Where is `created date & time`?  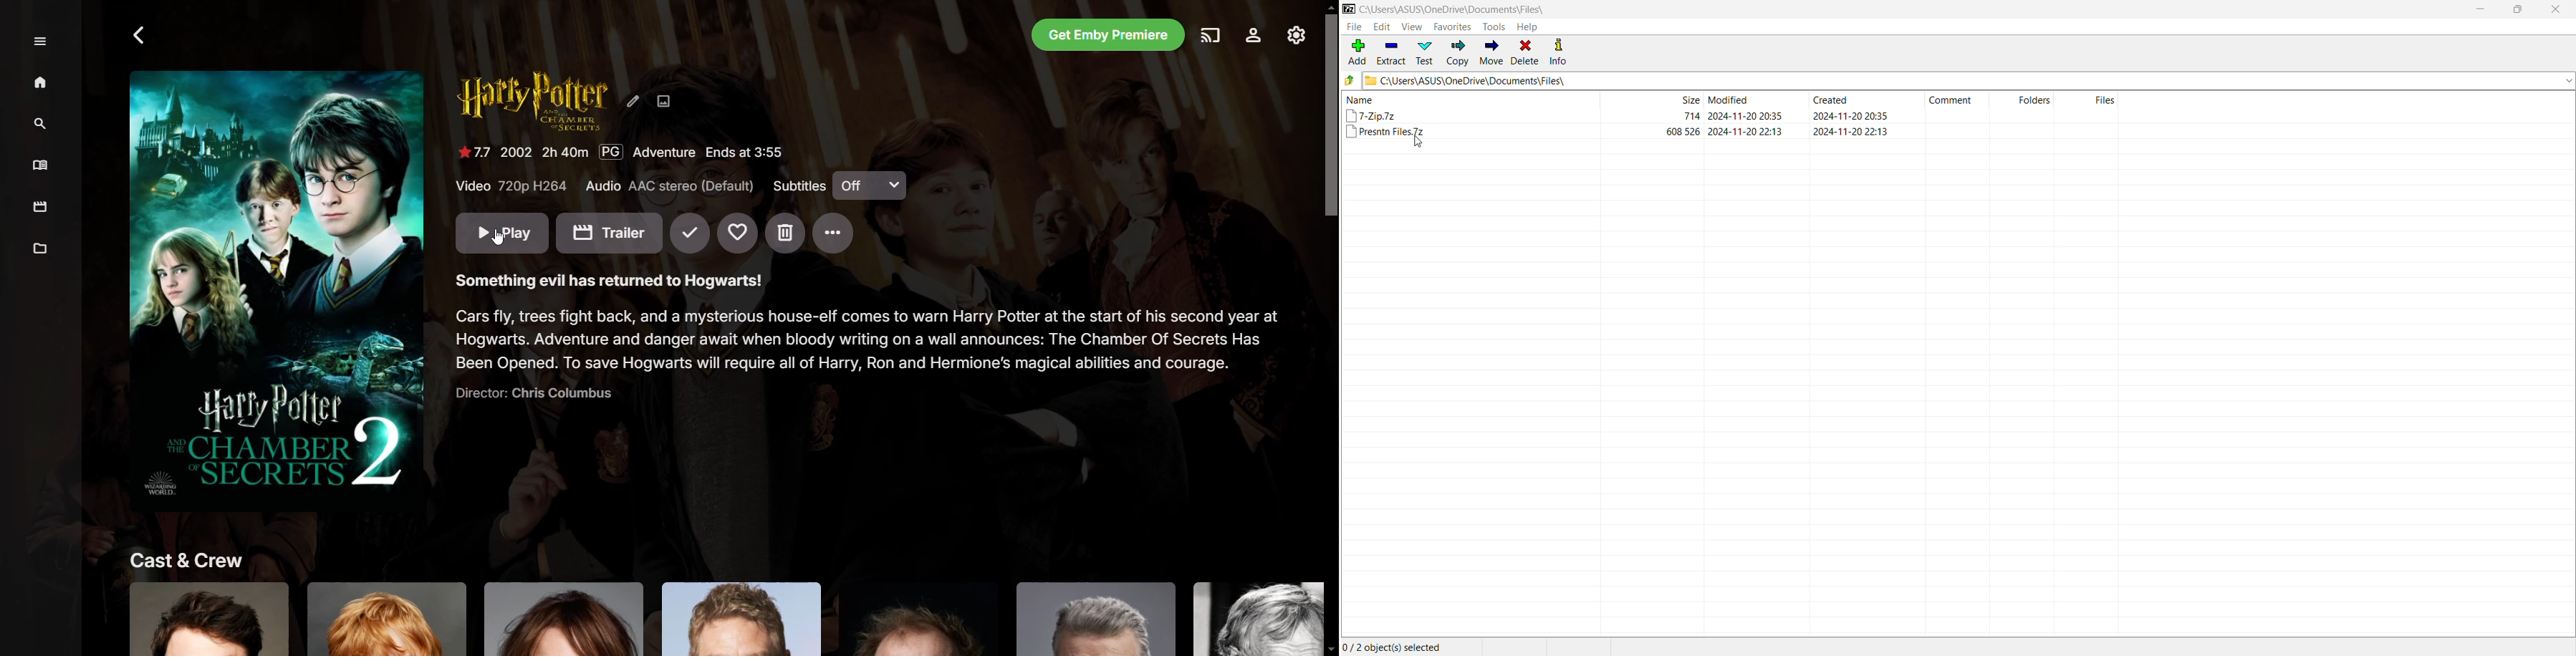
created date & time is located at coordinates (1851, 131).